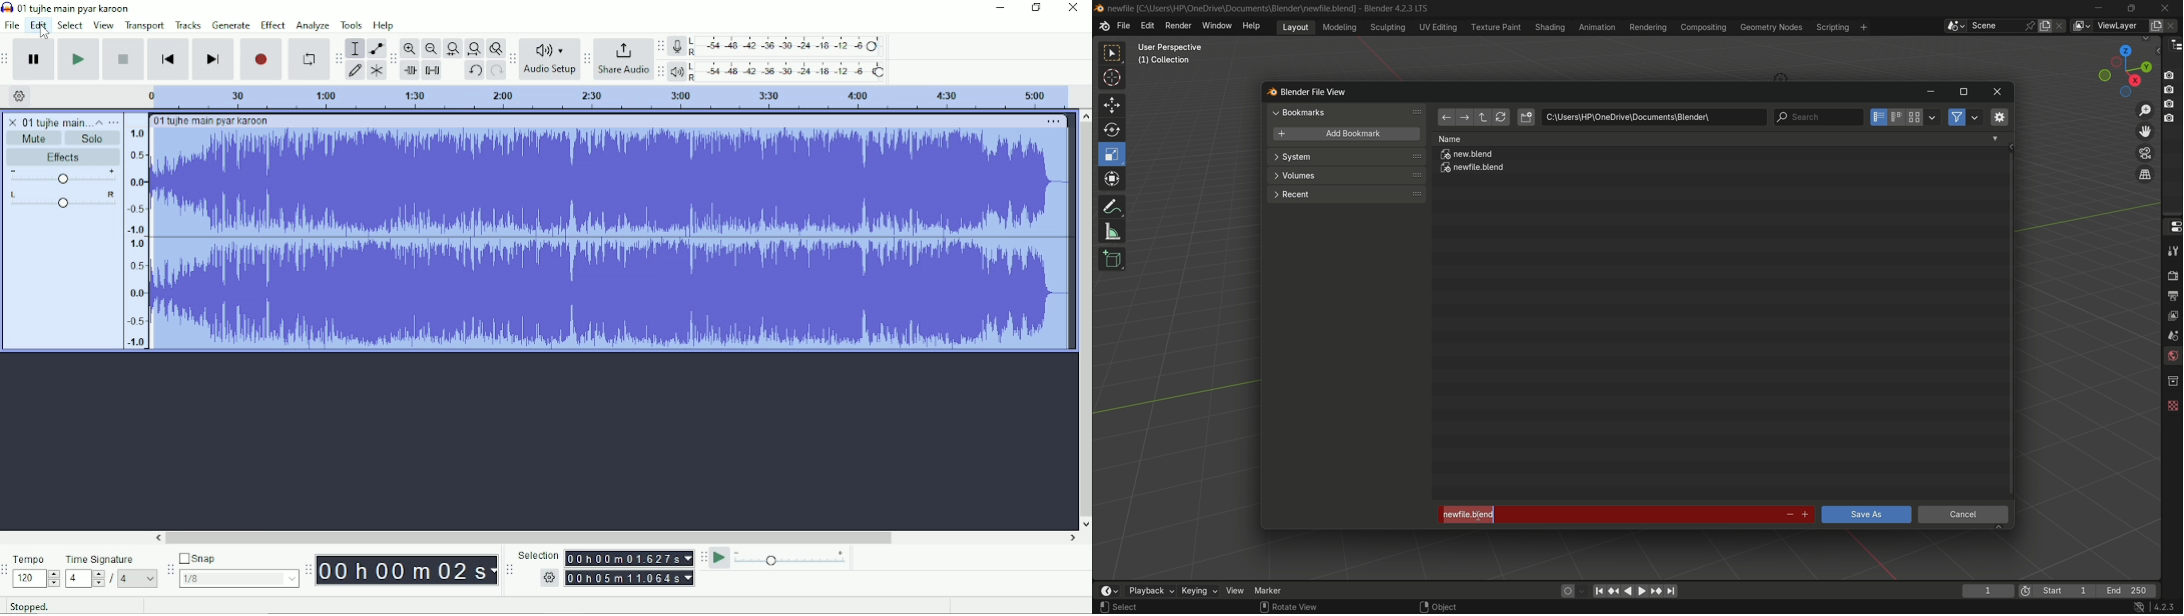 The image size is (2184, 616). Describe the element at coordinates (1054, 122) in the screenshot. I see `More options` at that location.